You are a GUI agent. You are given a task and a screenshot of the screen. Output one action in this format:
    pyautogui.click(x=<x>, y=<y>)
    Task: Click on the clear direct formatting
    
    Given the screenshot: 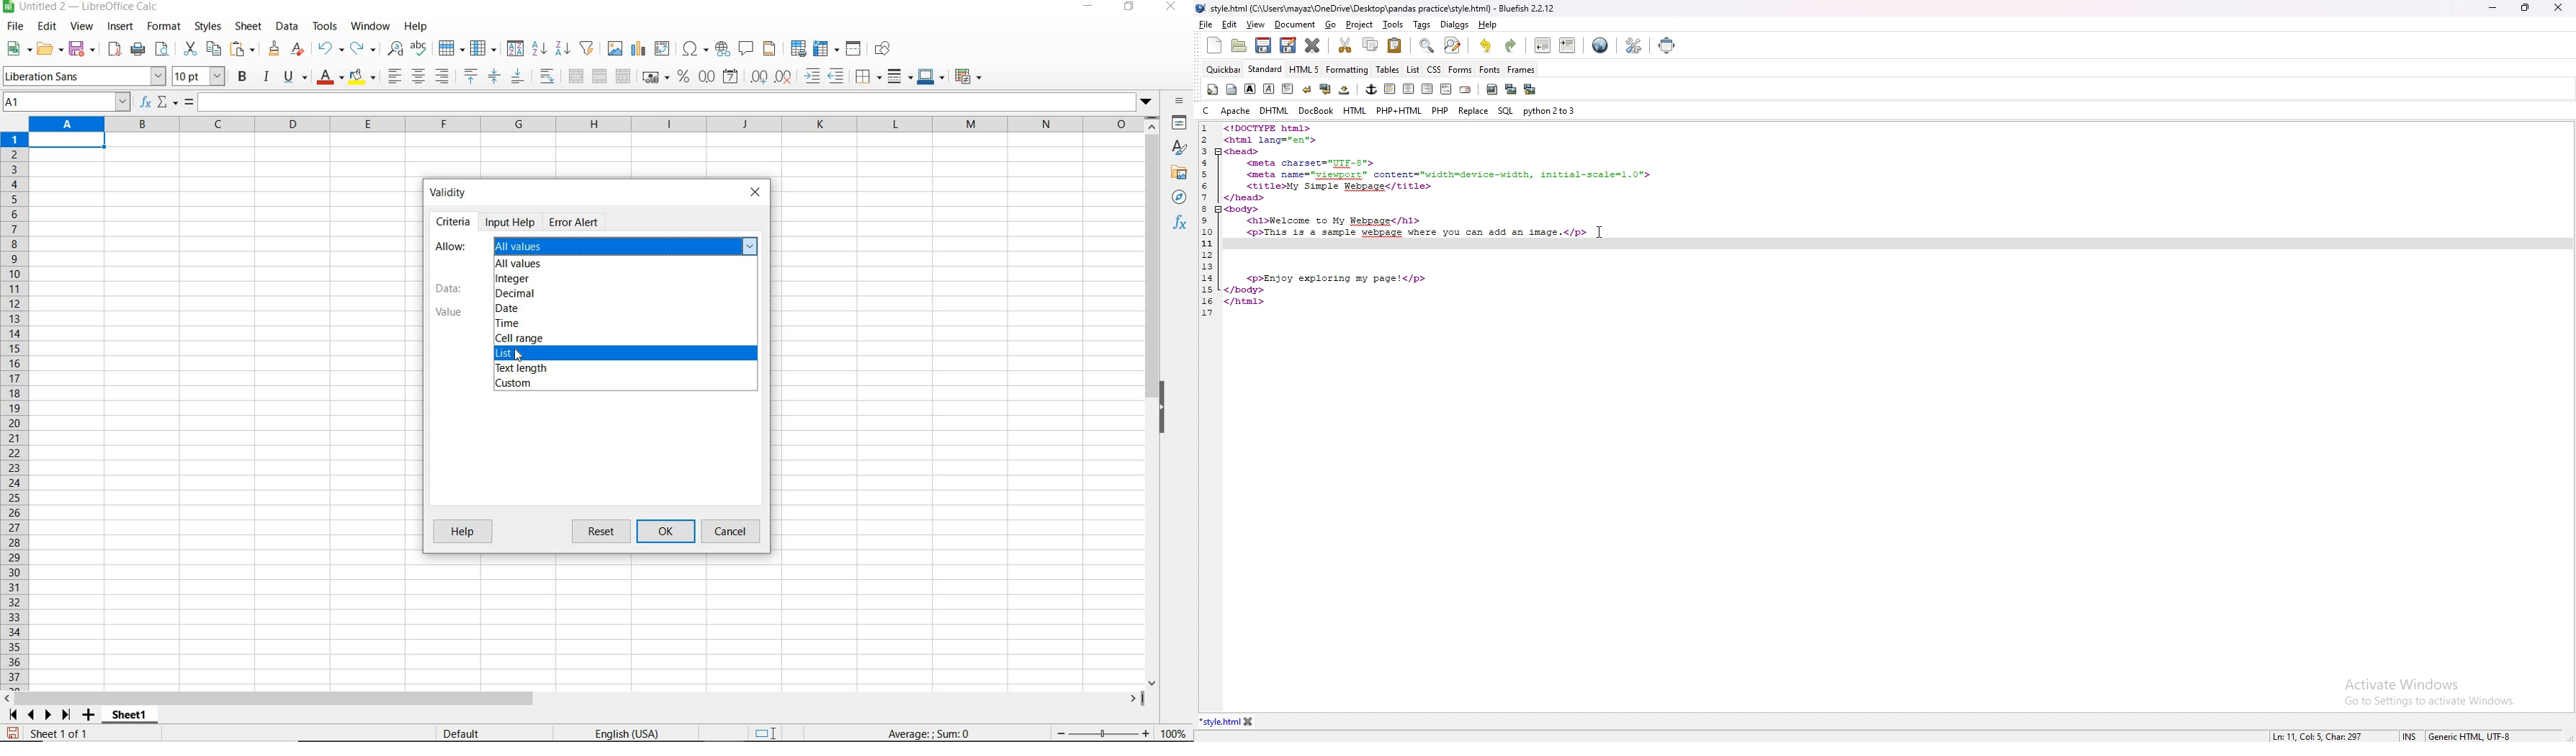 What is the action you would take?
    pyautogui.click(x=299, y=49)
    